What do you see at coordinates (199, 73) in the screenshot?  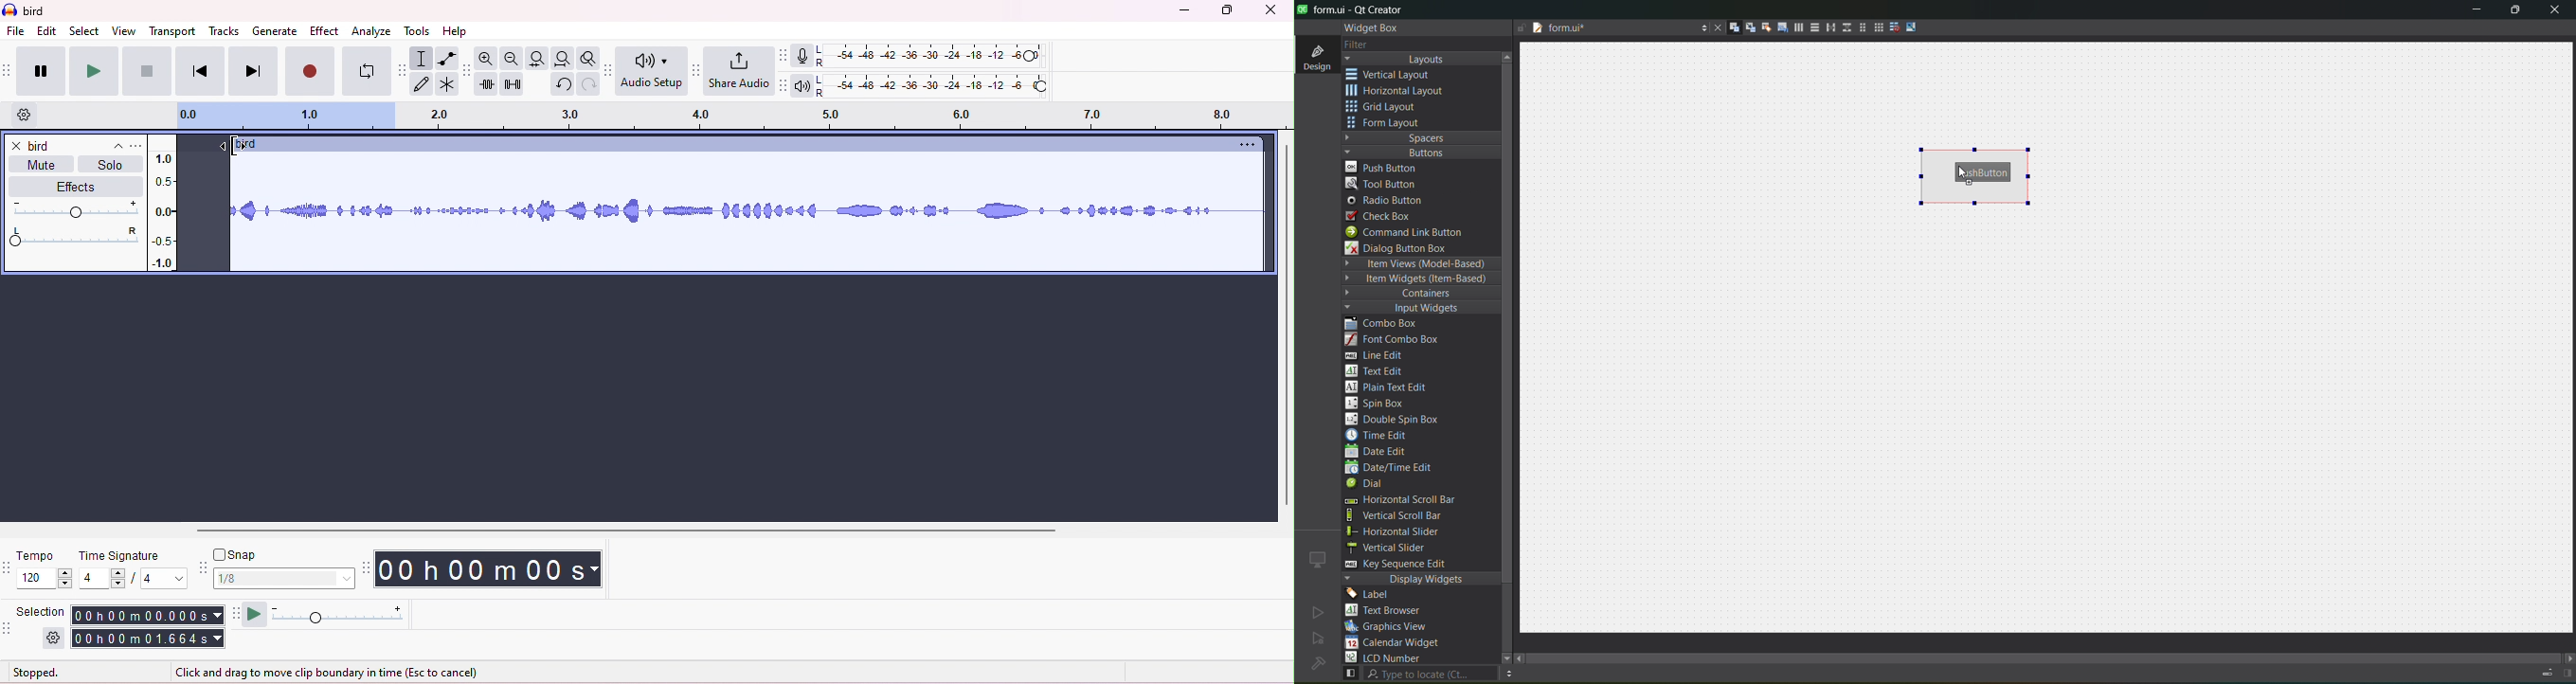 I see `previous` at bounding box center [199, 73].